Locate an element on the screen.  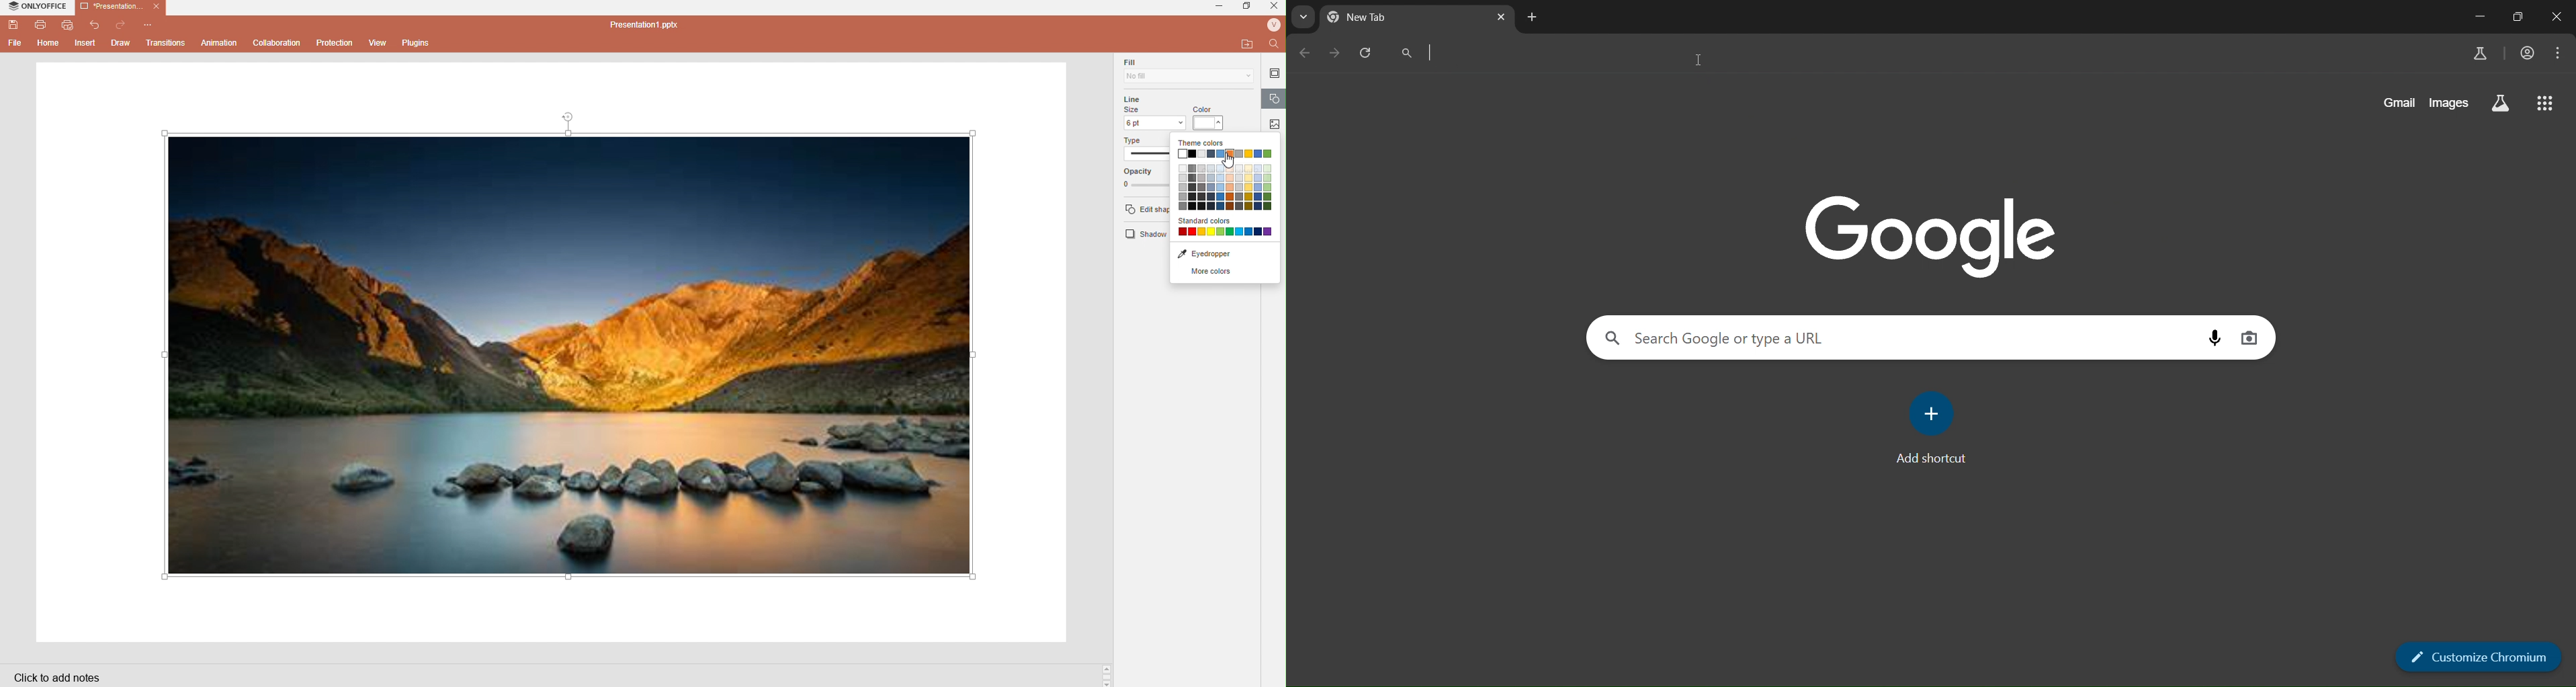
Plugins is located at coordinates (416, 43).